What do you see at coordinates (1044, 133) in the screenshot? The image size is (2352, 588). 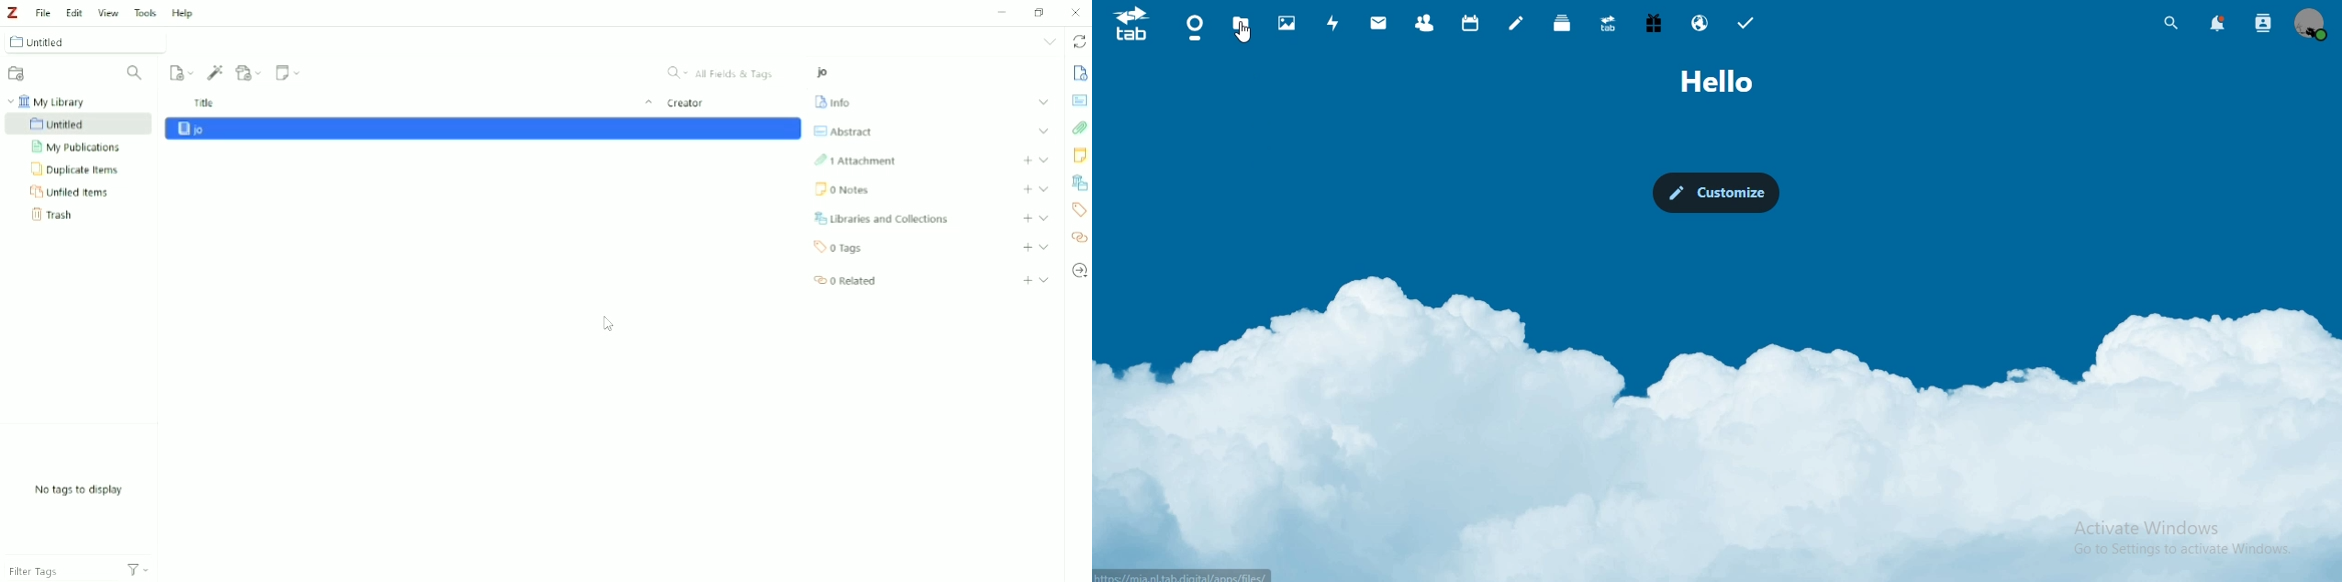 I see `Expand Section` at bounding box center [1044, 133].